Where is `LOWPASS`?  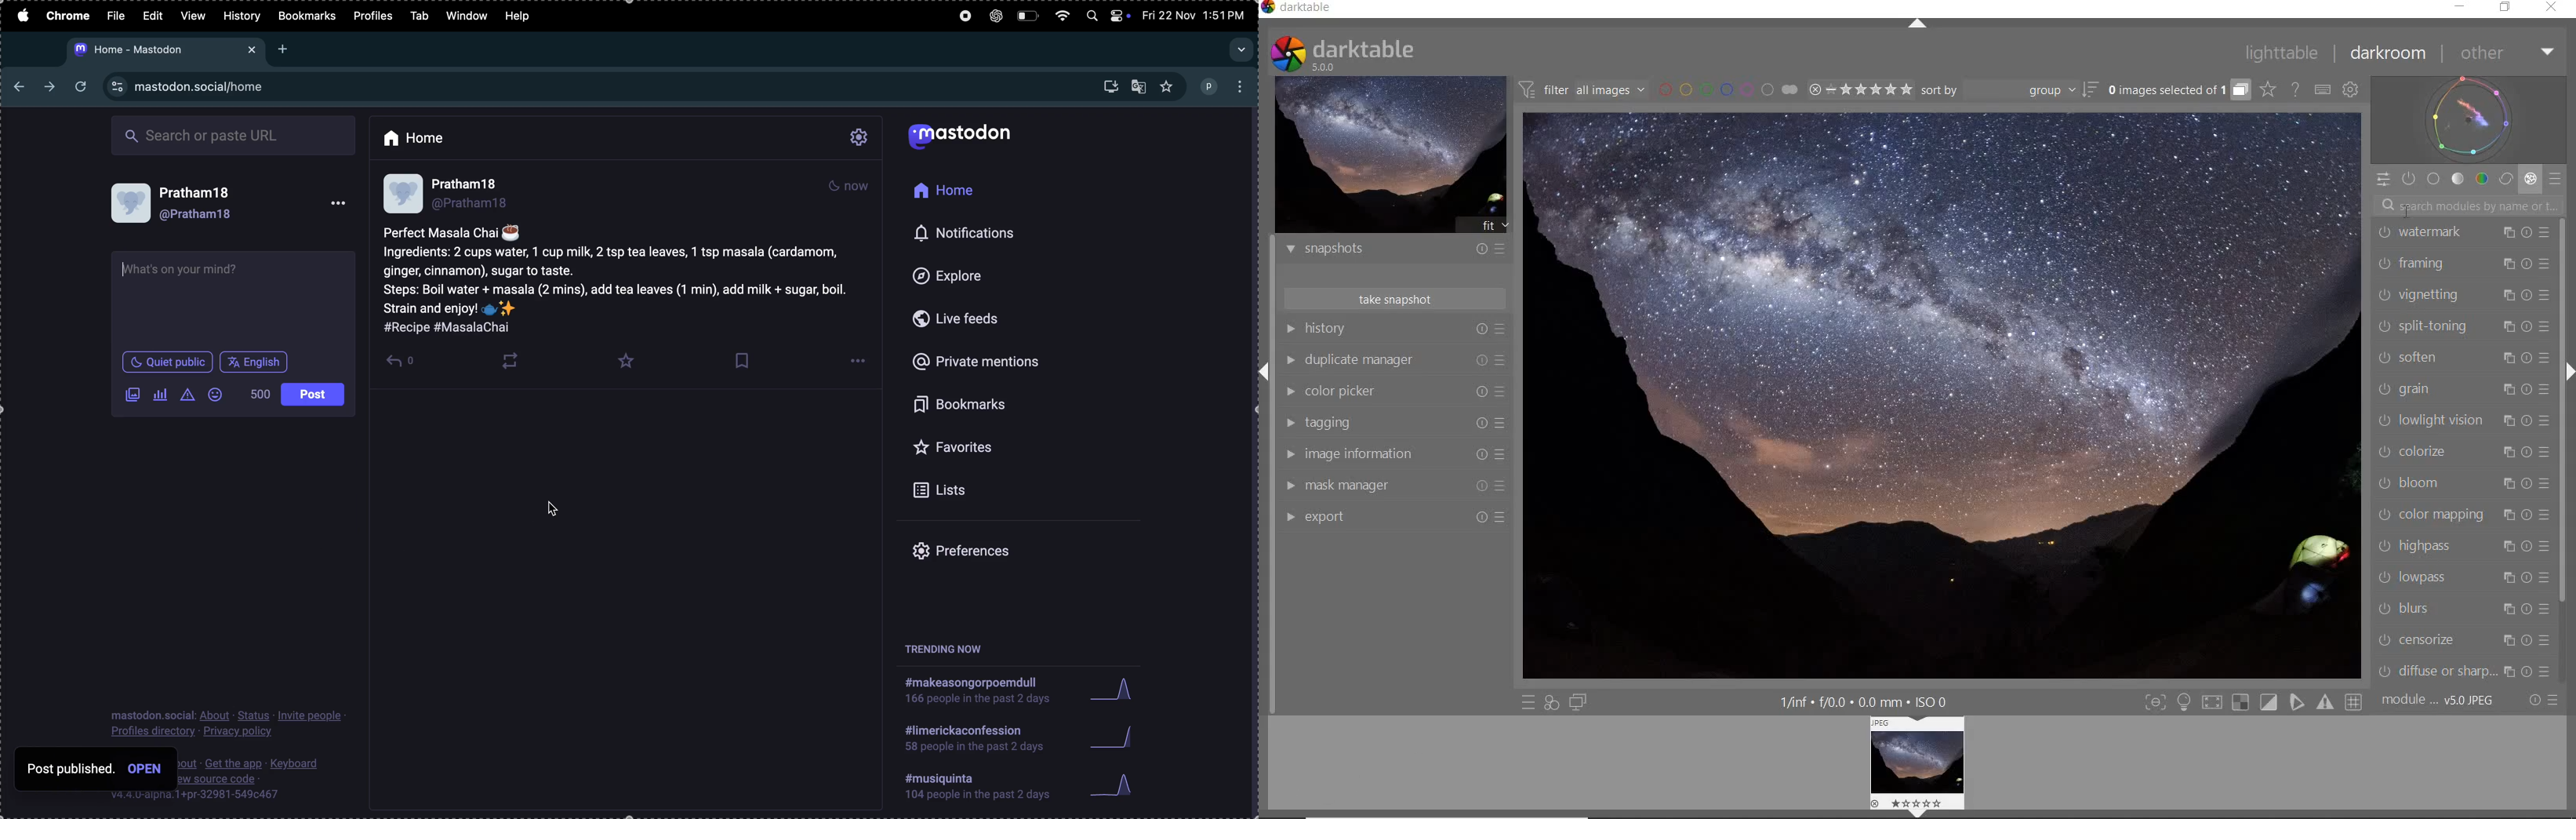
LOWPASS is located at coordinates (2417, 577).